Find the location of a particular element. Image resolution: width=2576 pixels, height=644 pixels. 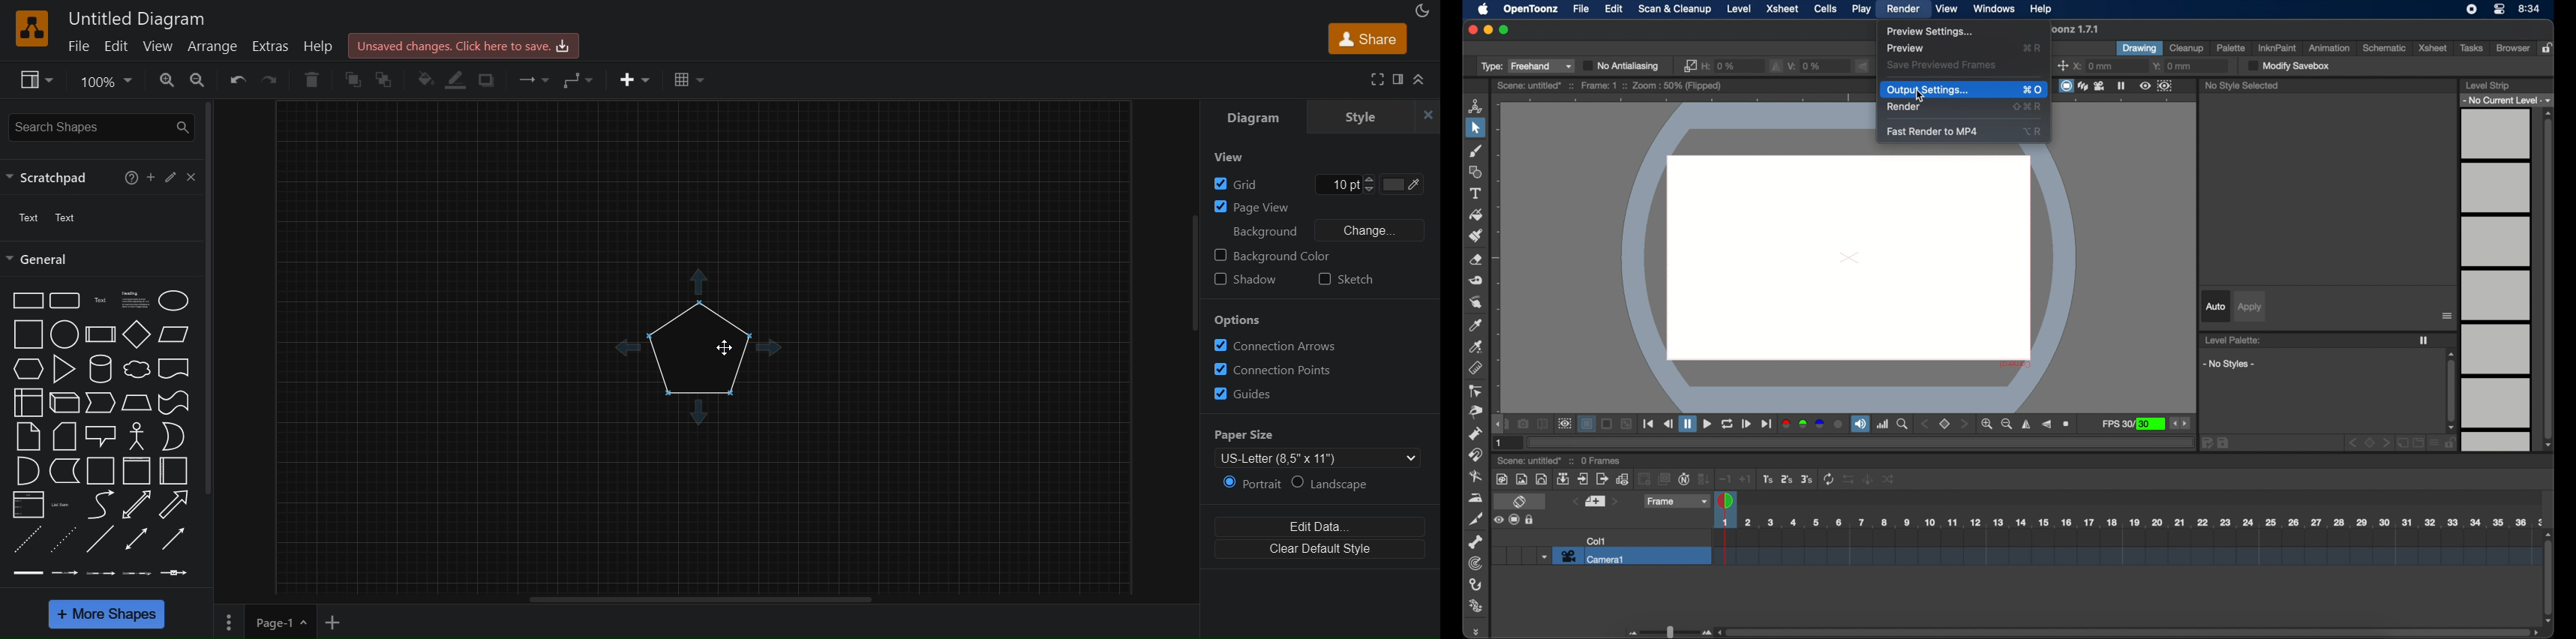

Rounded rectangle is located at coordinates (65, 301).